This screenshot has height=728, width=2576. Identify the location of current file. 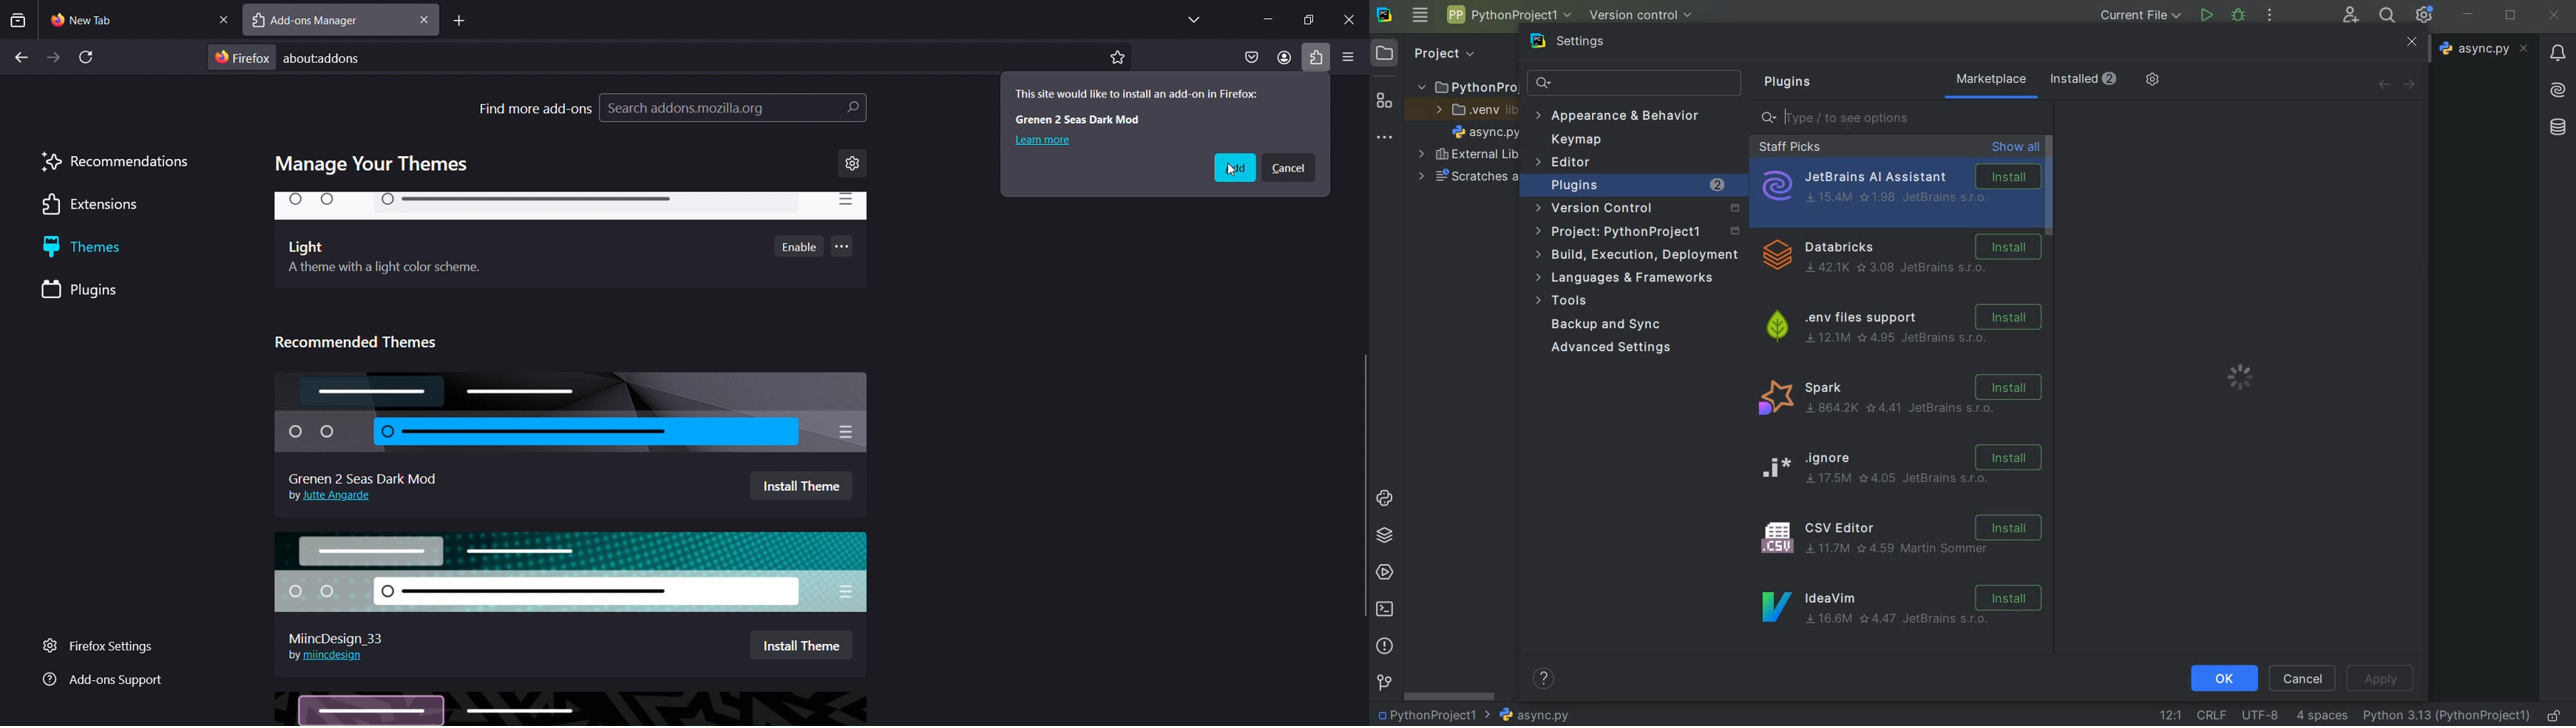
(2141, 15).